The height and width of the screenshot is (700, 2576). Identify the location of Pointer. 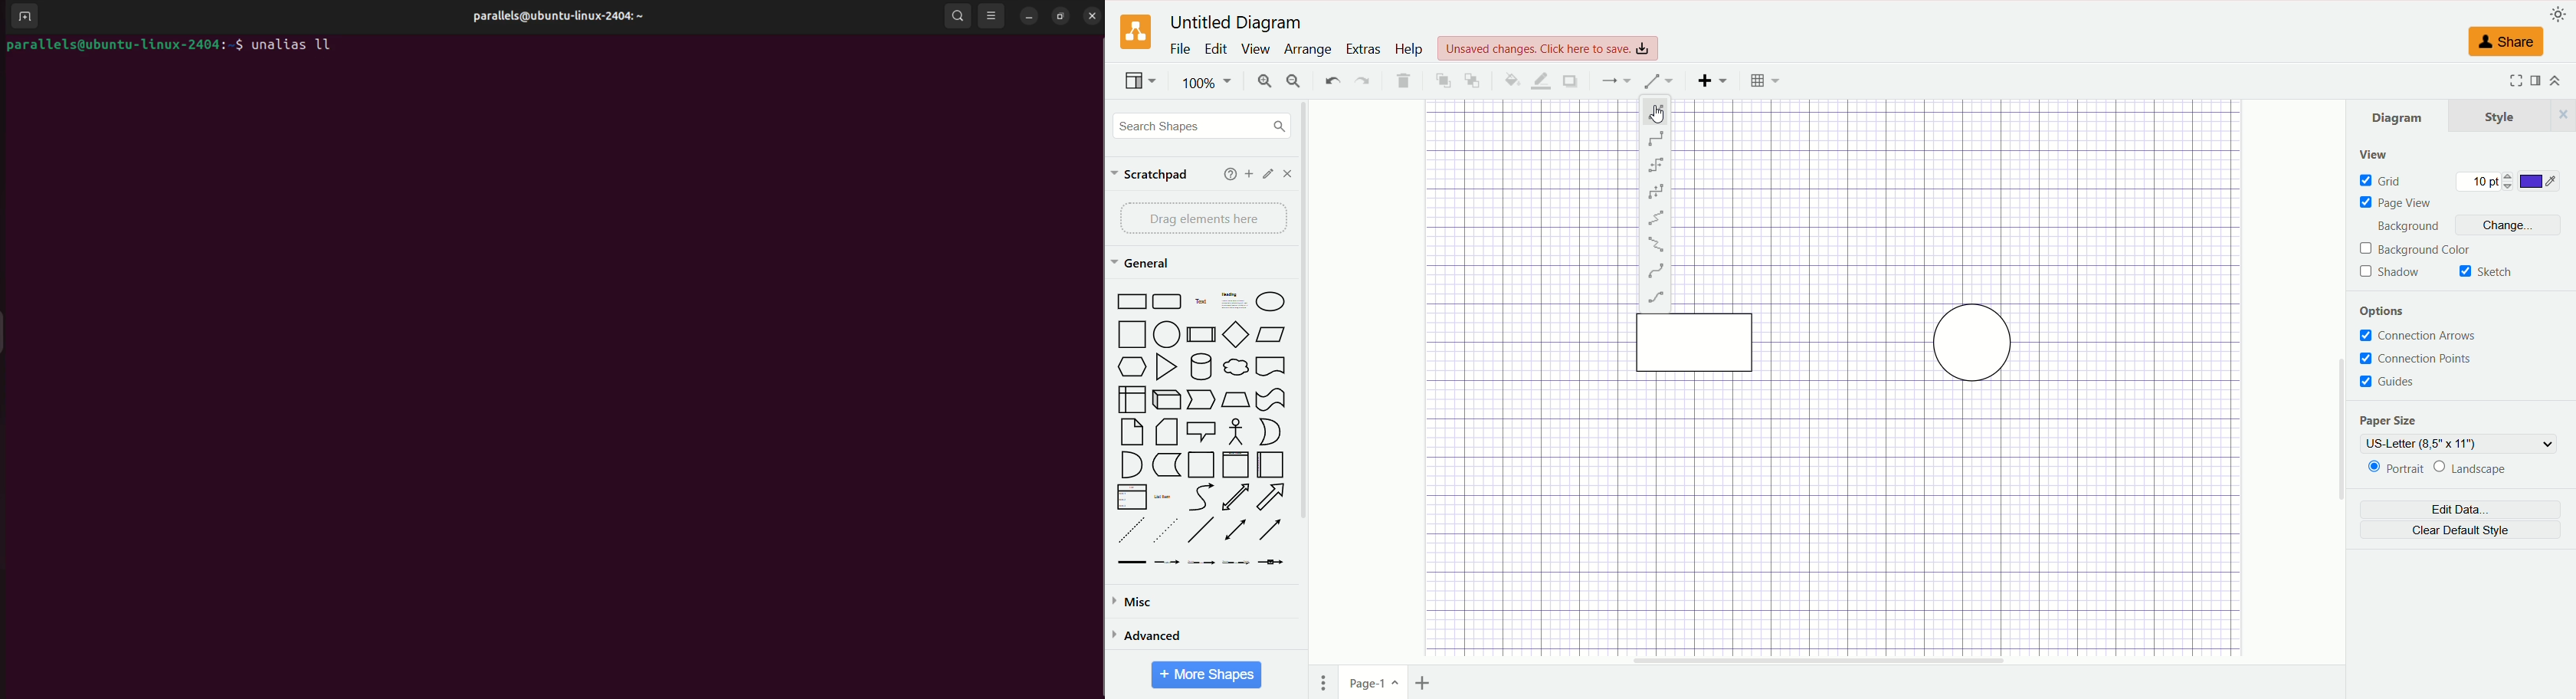
(1202, 400).